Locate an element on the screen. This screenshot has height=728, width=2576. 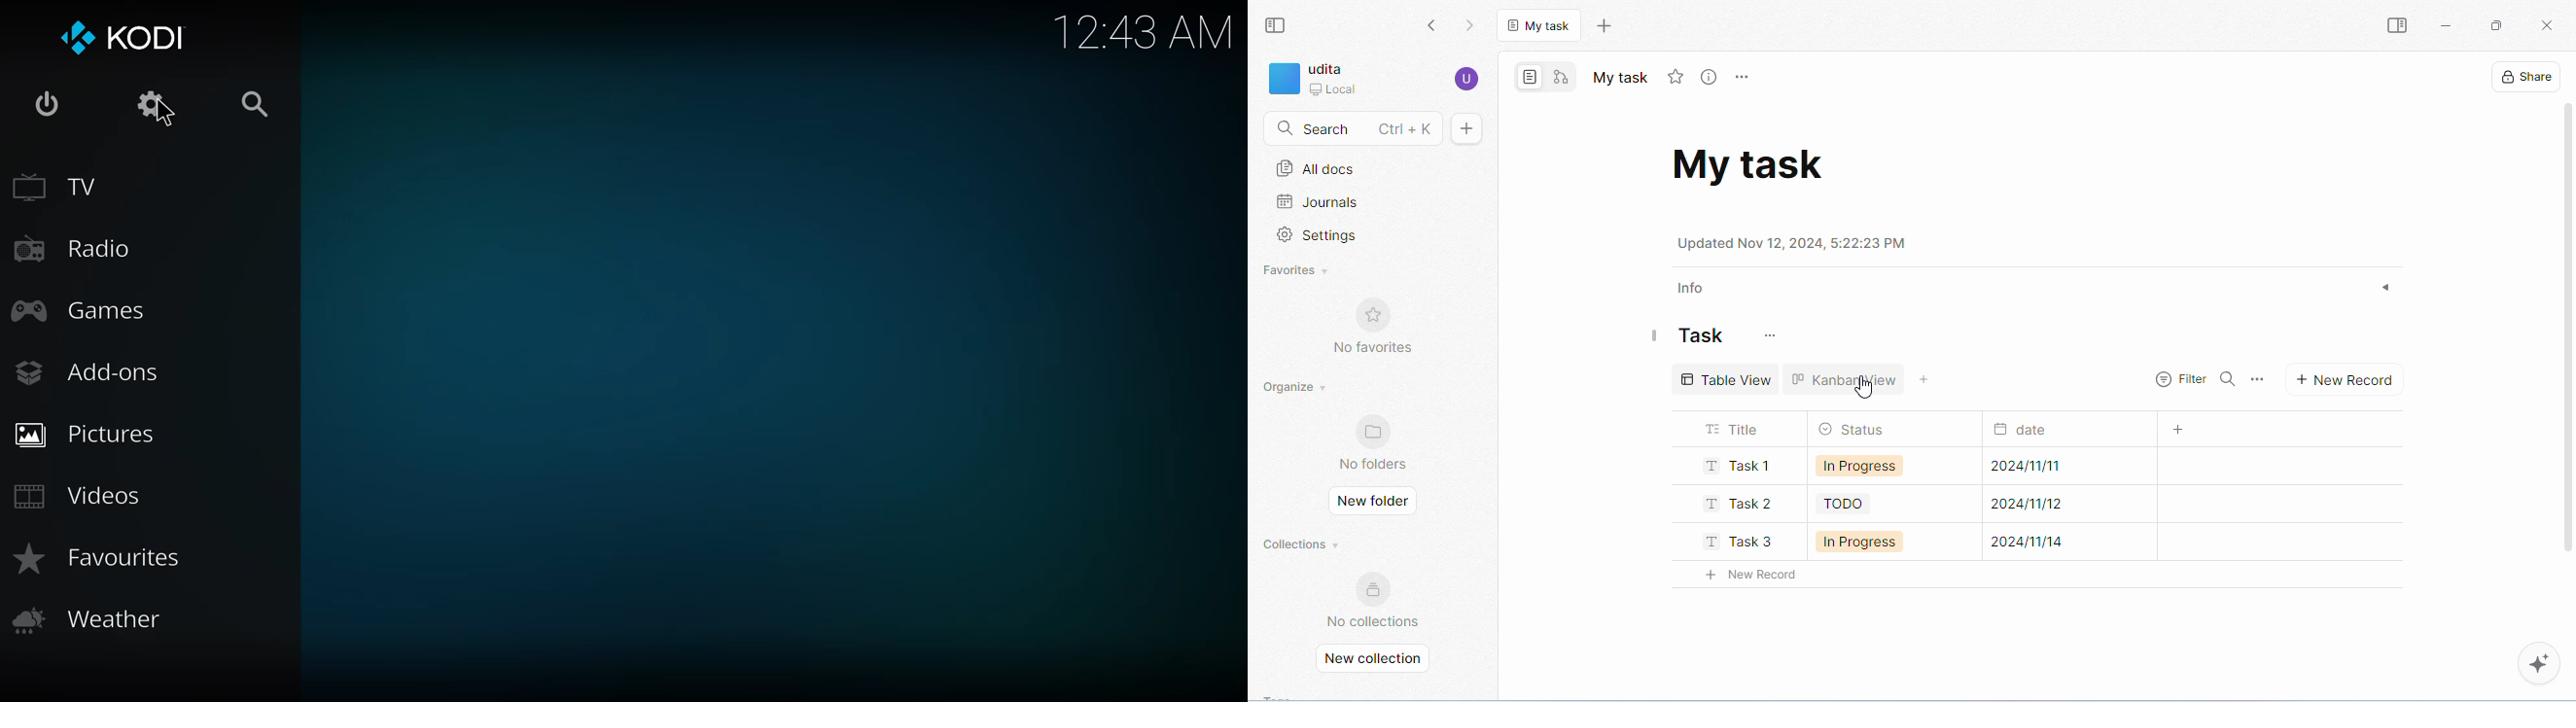
favorites is located at coordinates (107, 558).